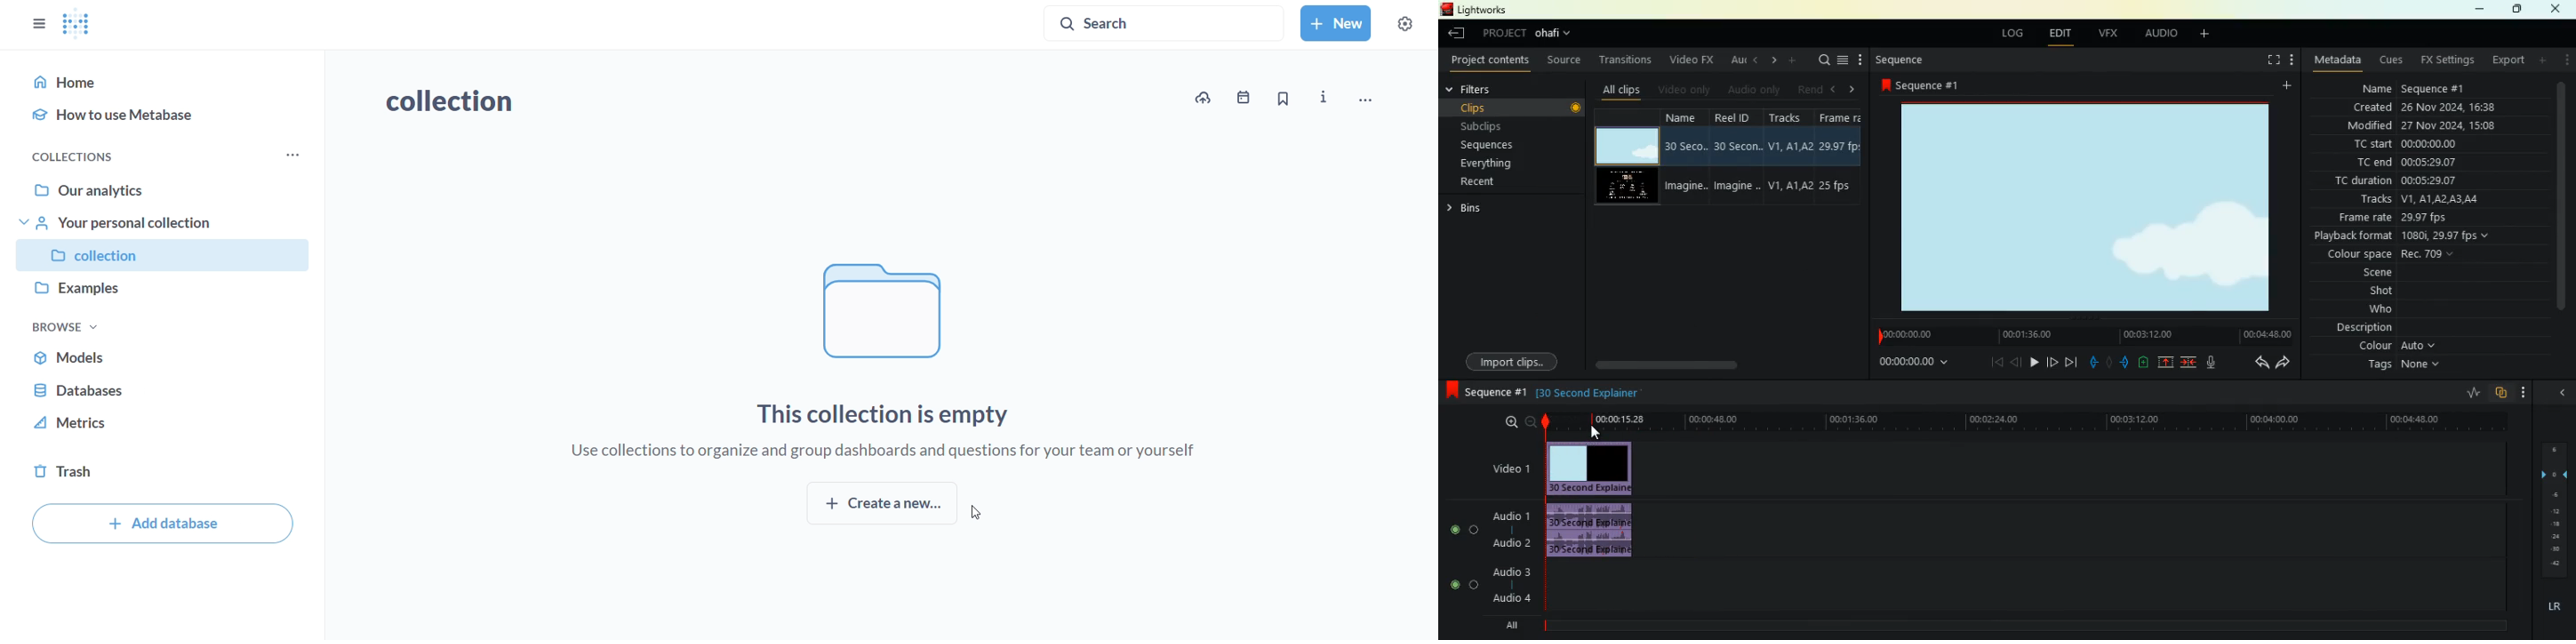 Image resolution: width=2576 pixels, height=644 pixels. Describe the element at coordinates (2434, 91) in the screenshot. I see `Sequence #1` at that location.